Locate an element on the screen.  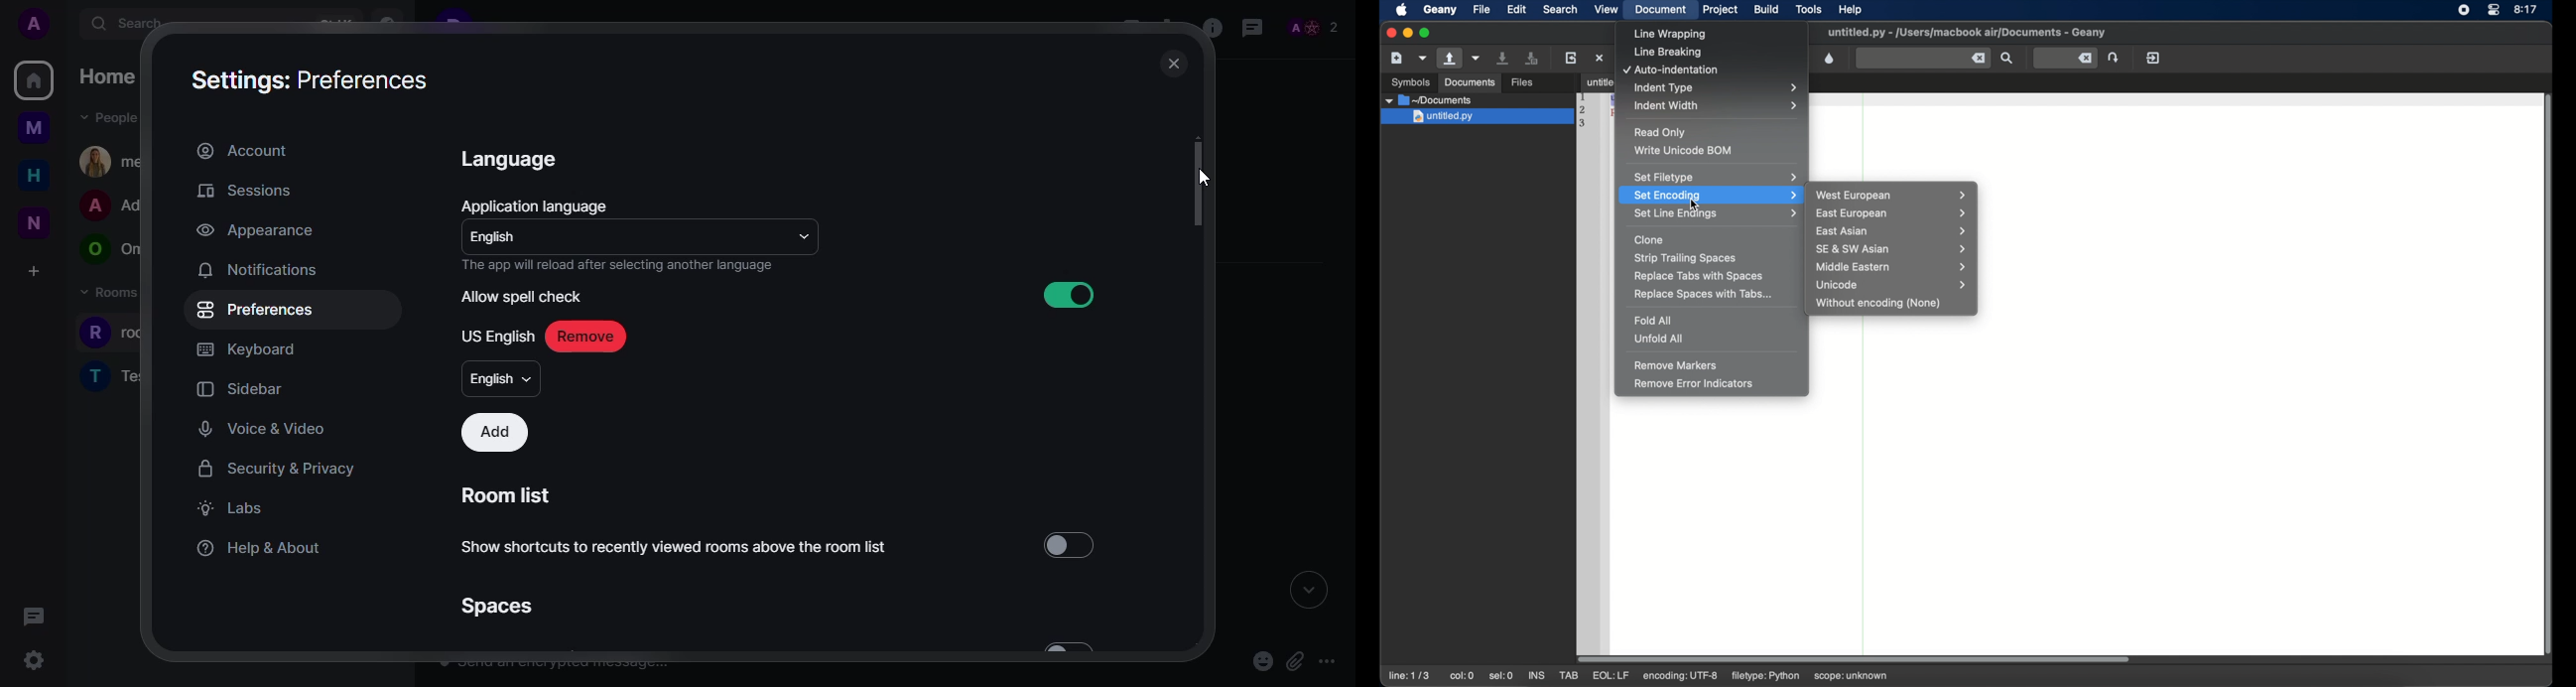
application language is located at coordinates (538, 205).